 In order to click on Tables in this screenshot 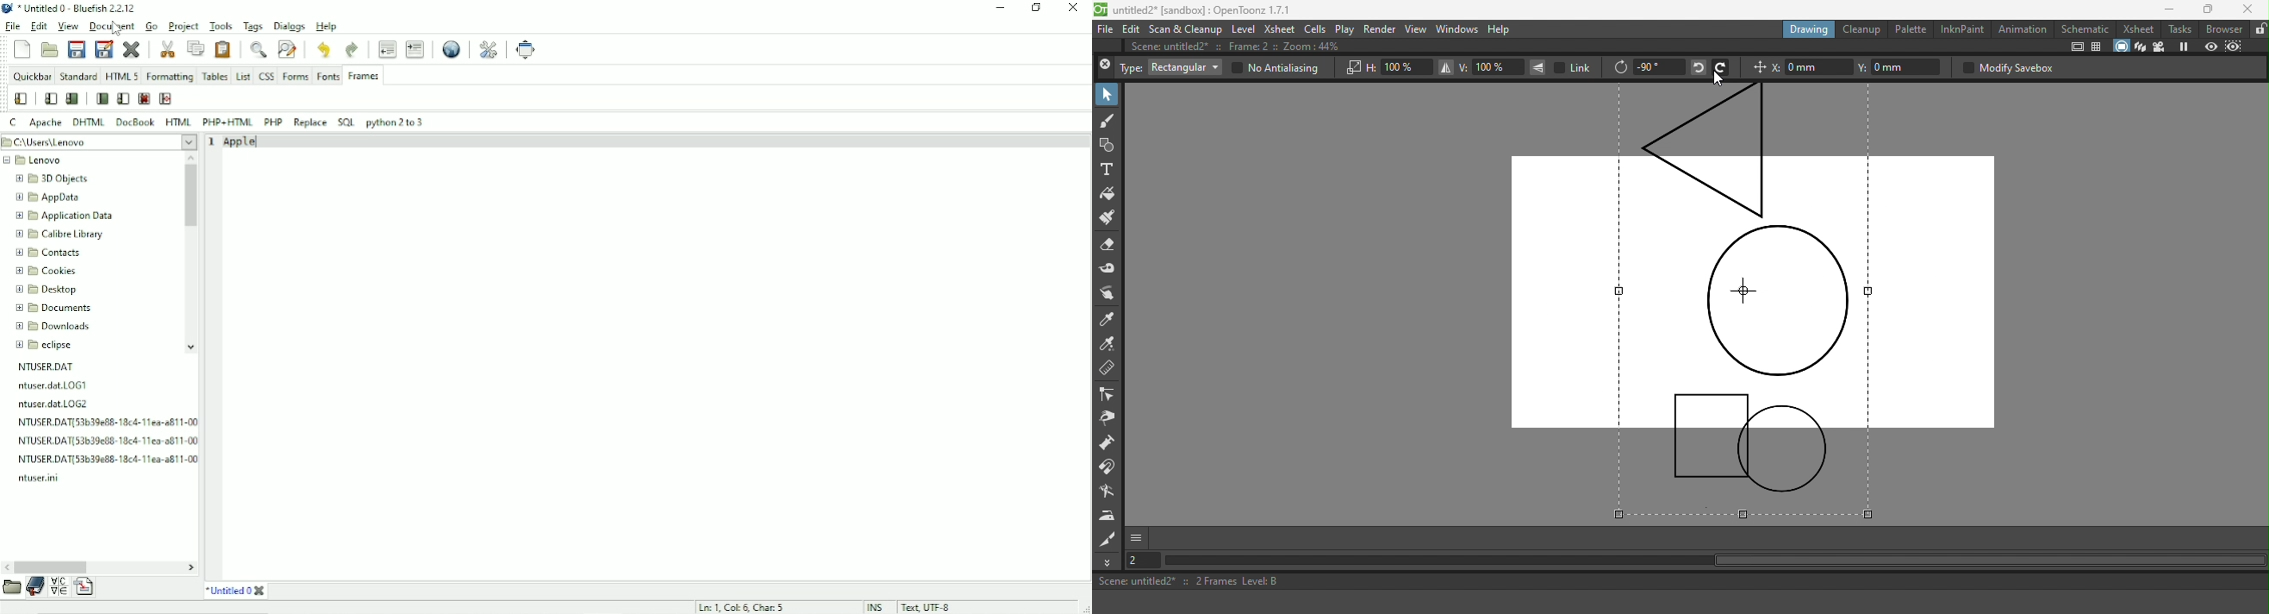, I will do `click(215, 77)`.